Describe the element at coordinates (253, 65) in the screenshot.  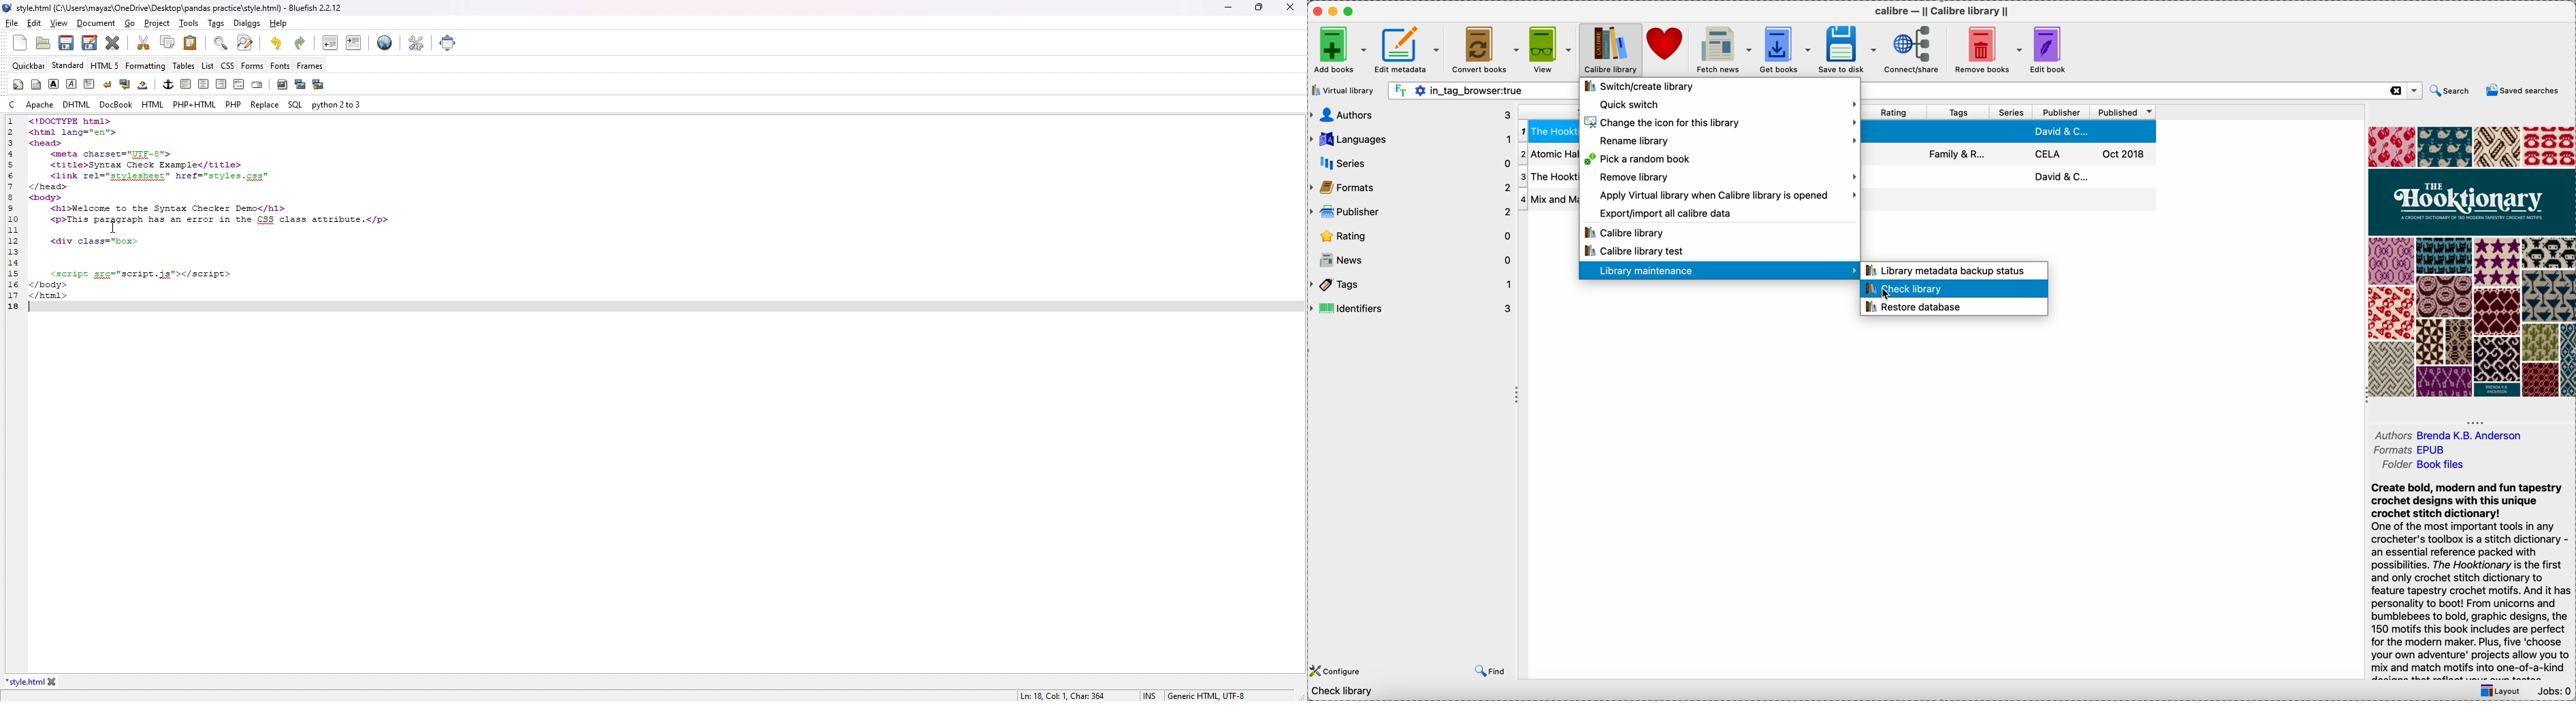
I see `forms` at that location.